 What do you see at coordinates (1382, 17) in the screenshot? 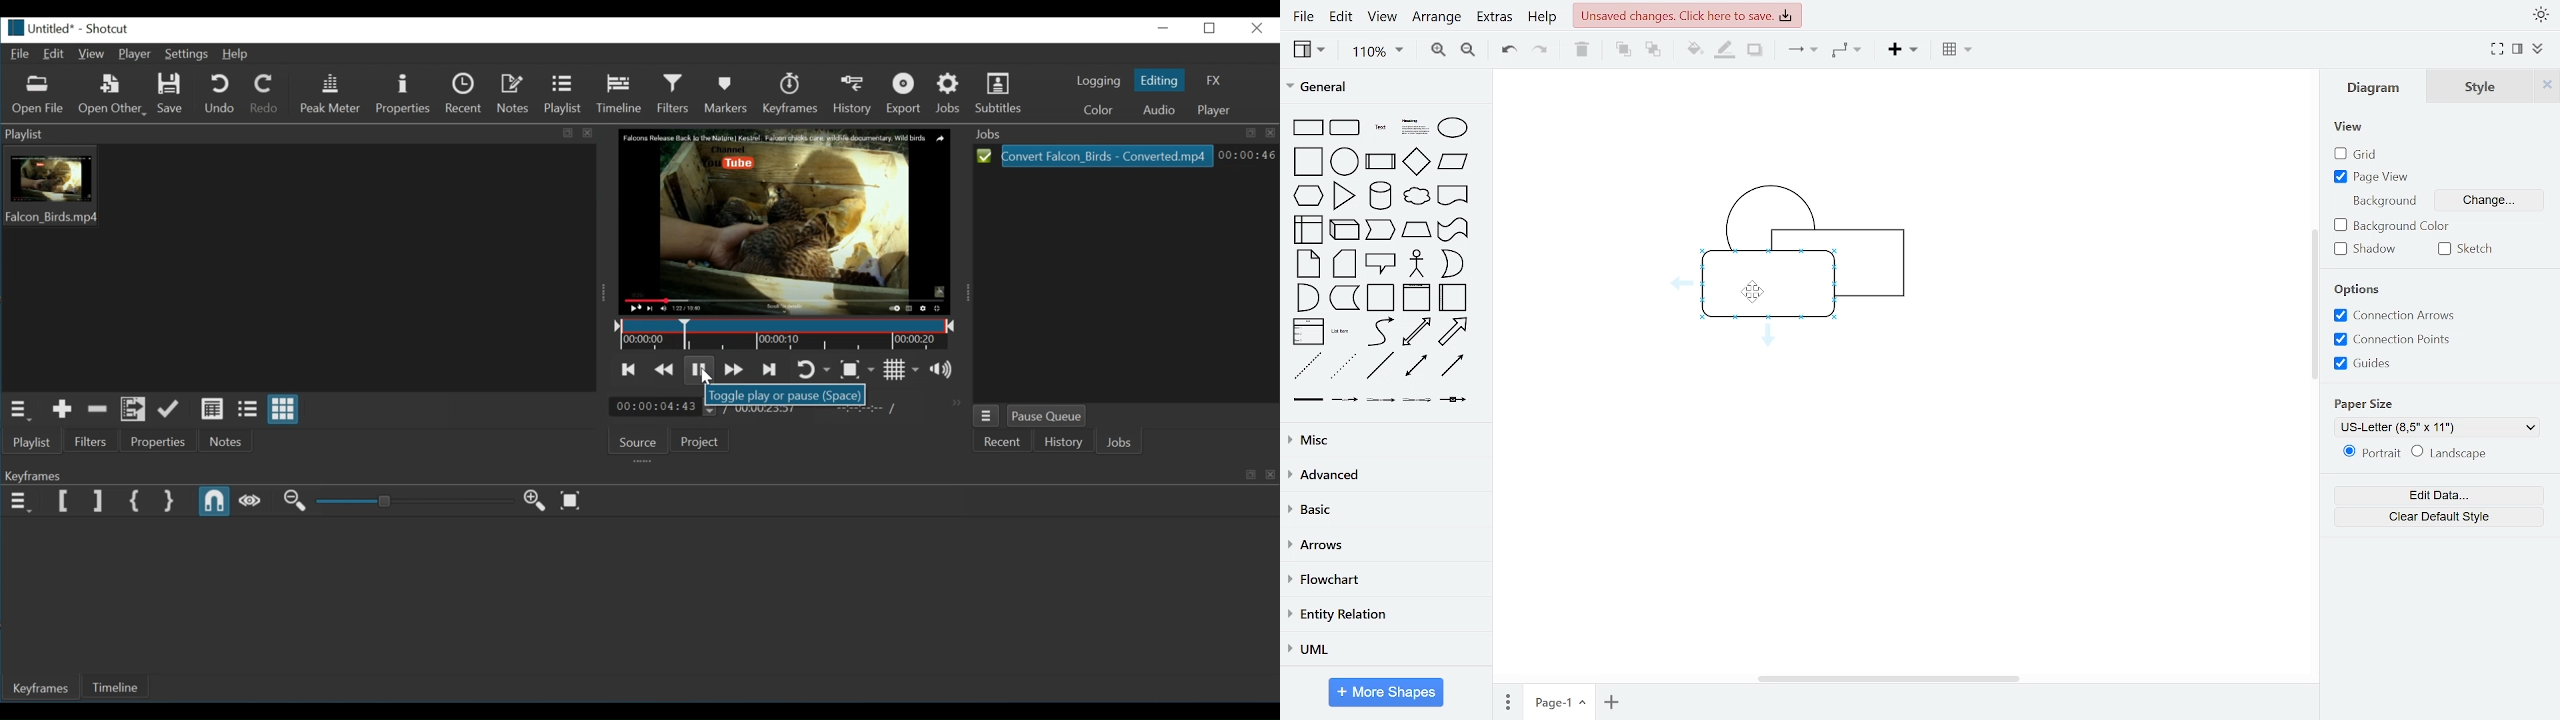
I see `view` at bounding box center [1382, 17].